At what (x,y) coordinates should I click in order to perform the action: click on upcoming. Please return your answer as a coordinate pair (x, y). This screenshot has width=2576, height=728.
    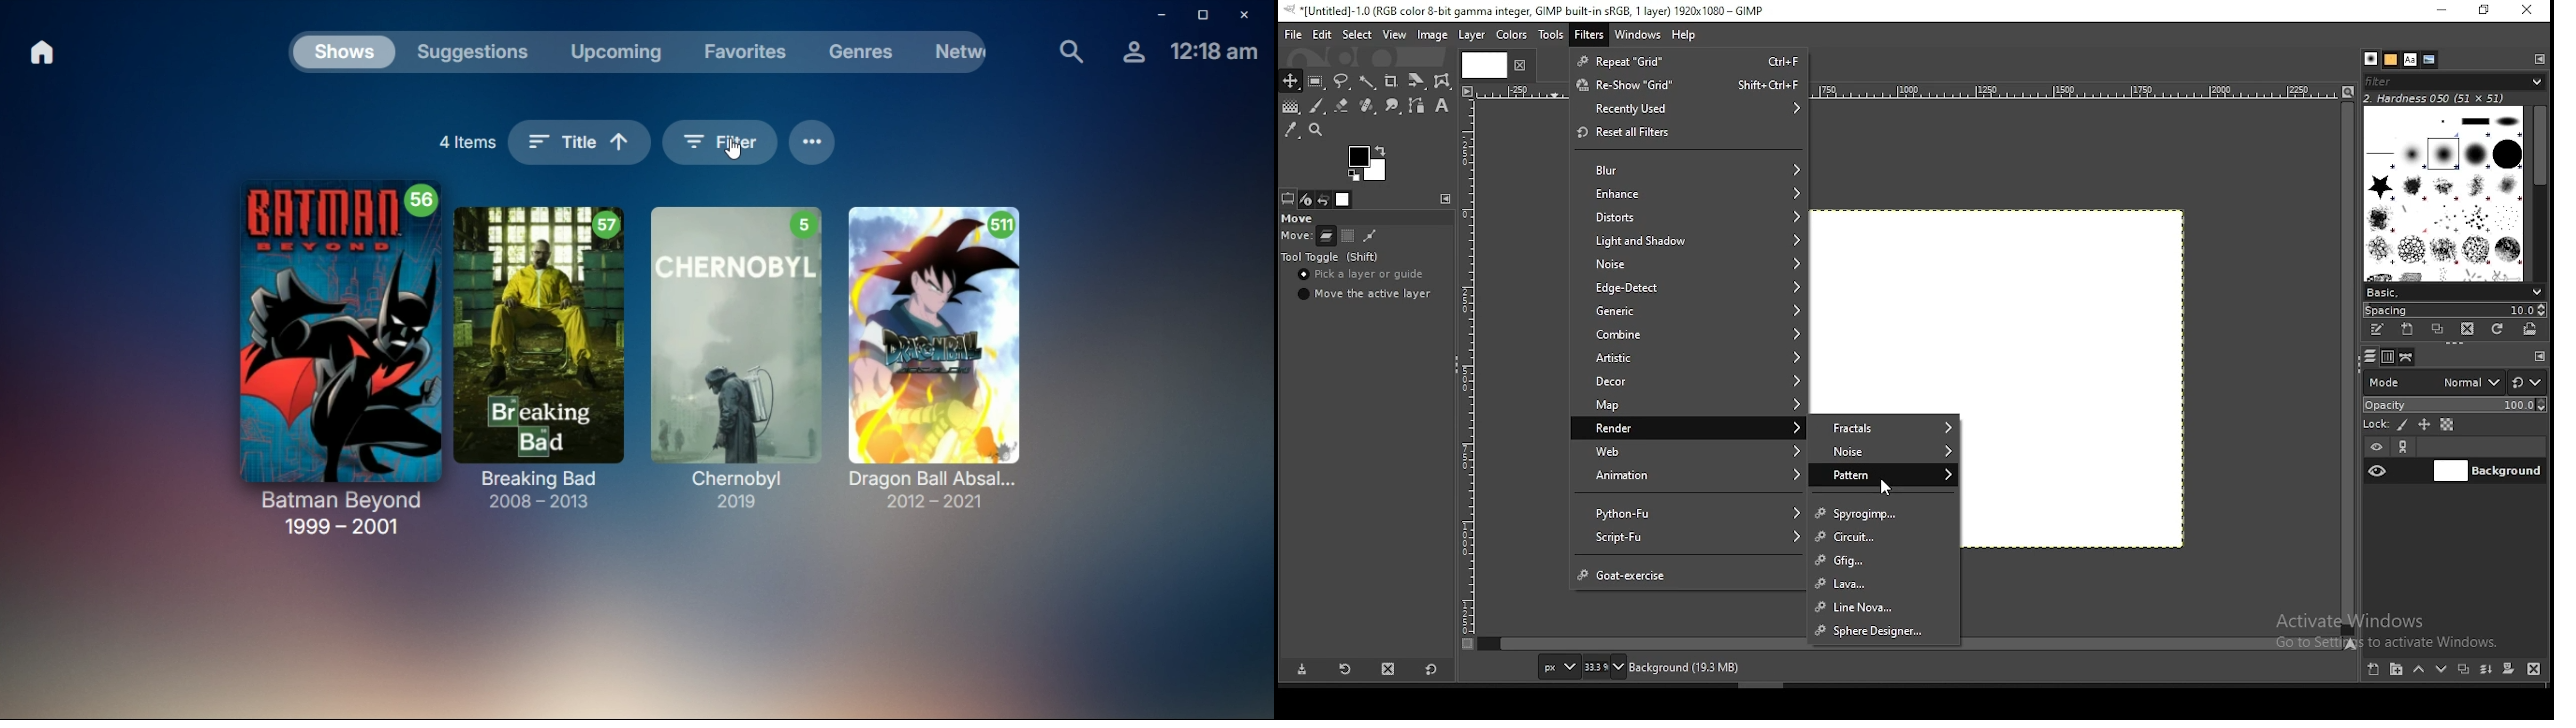
    Looking at the image, I should click on (613, 50).